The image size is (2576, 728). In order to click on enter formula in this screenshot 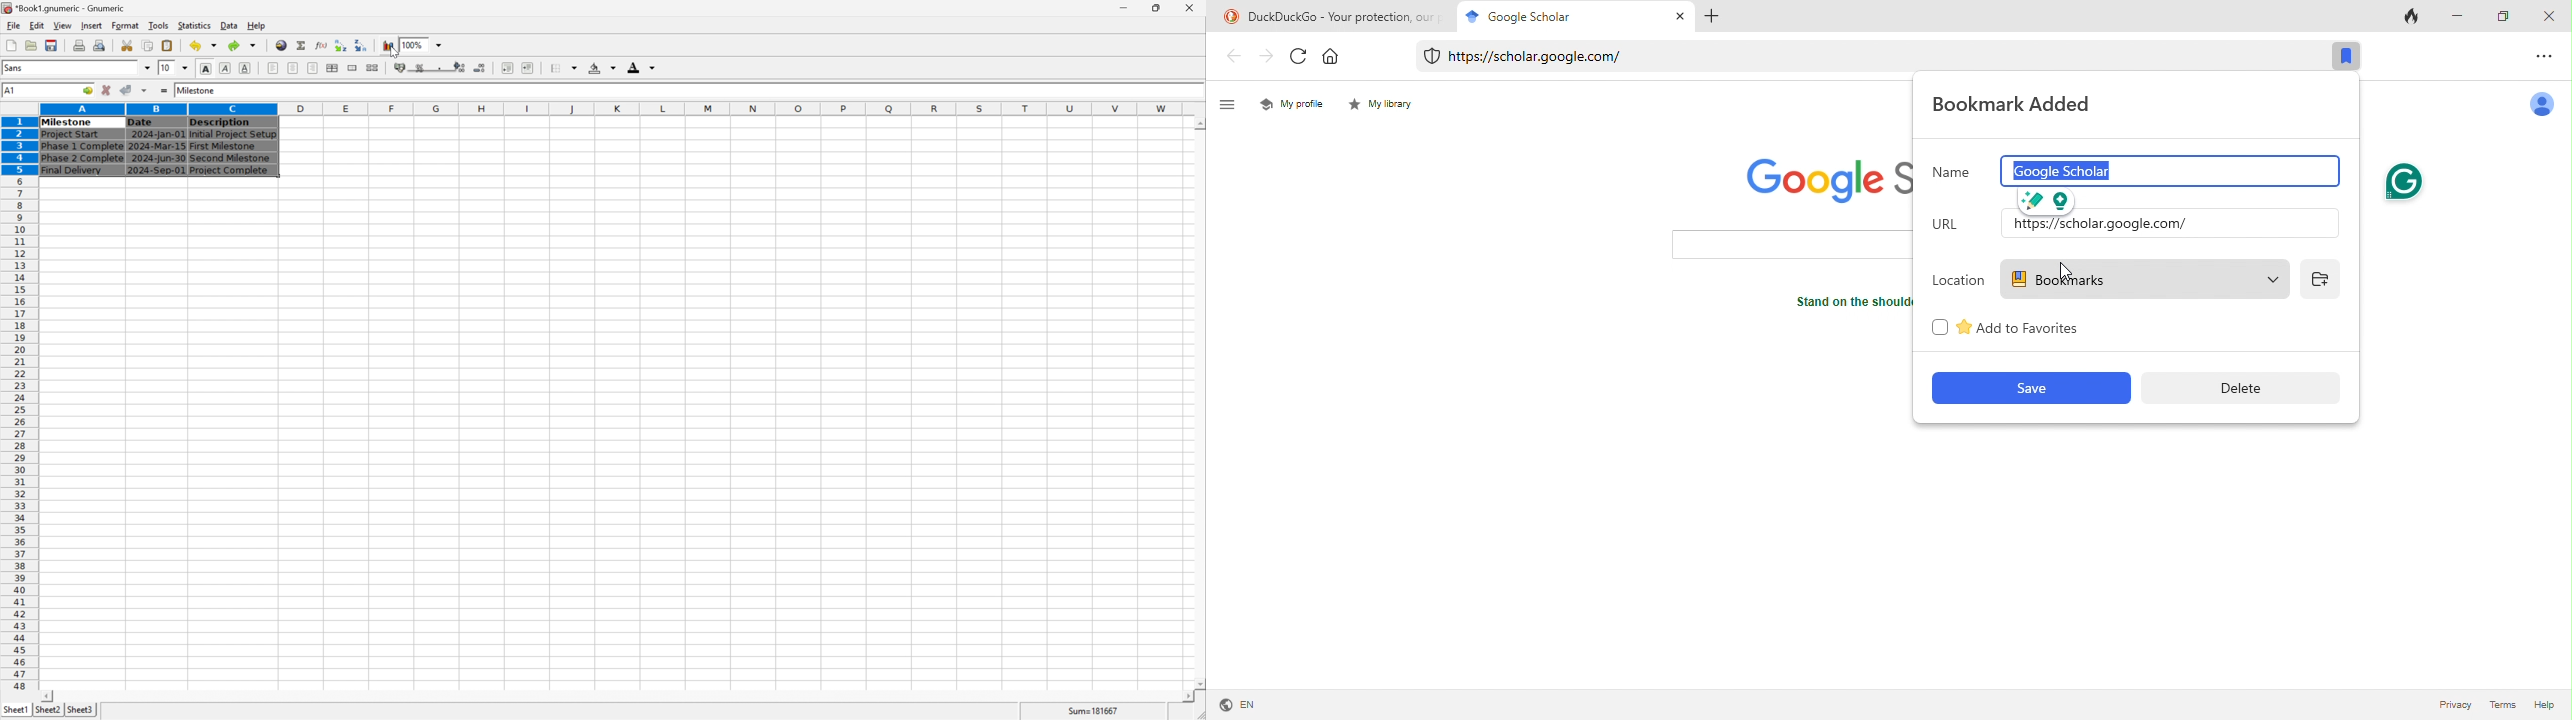, I will do `click(163, 90)`.